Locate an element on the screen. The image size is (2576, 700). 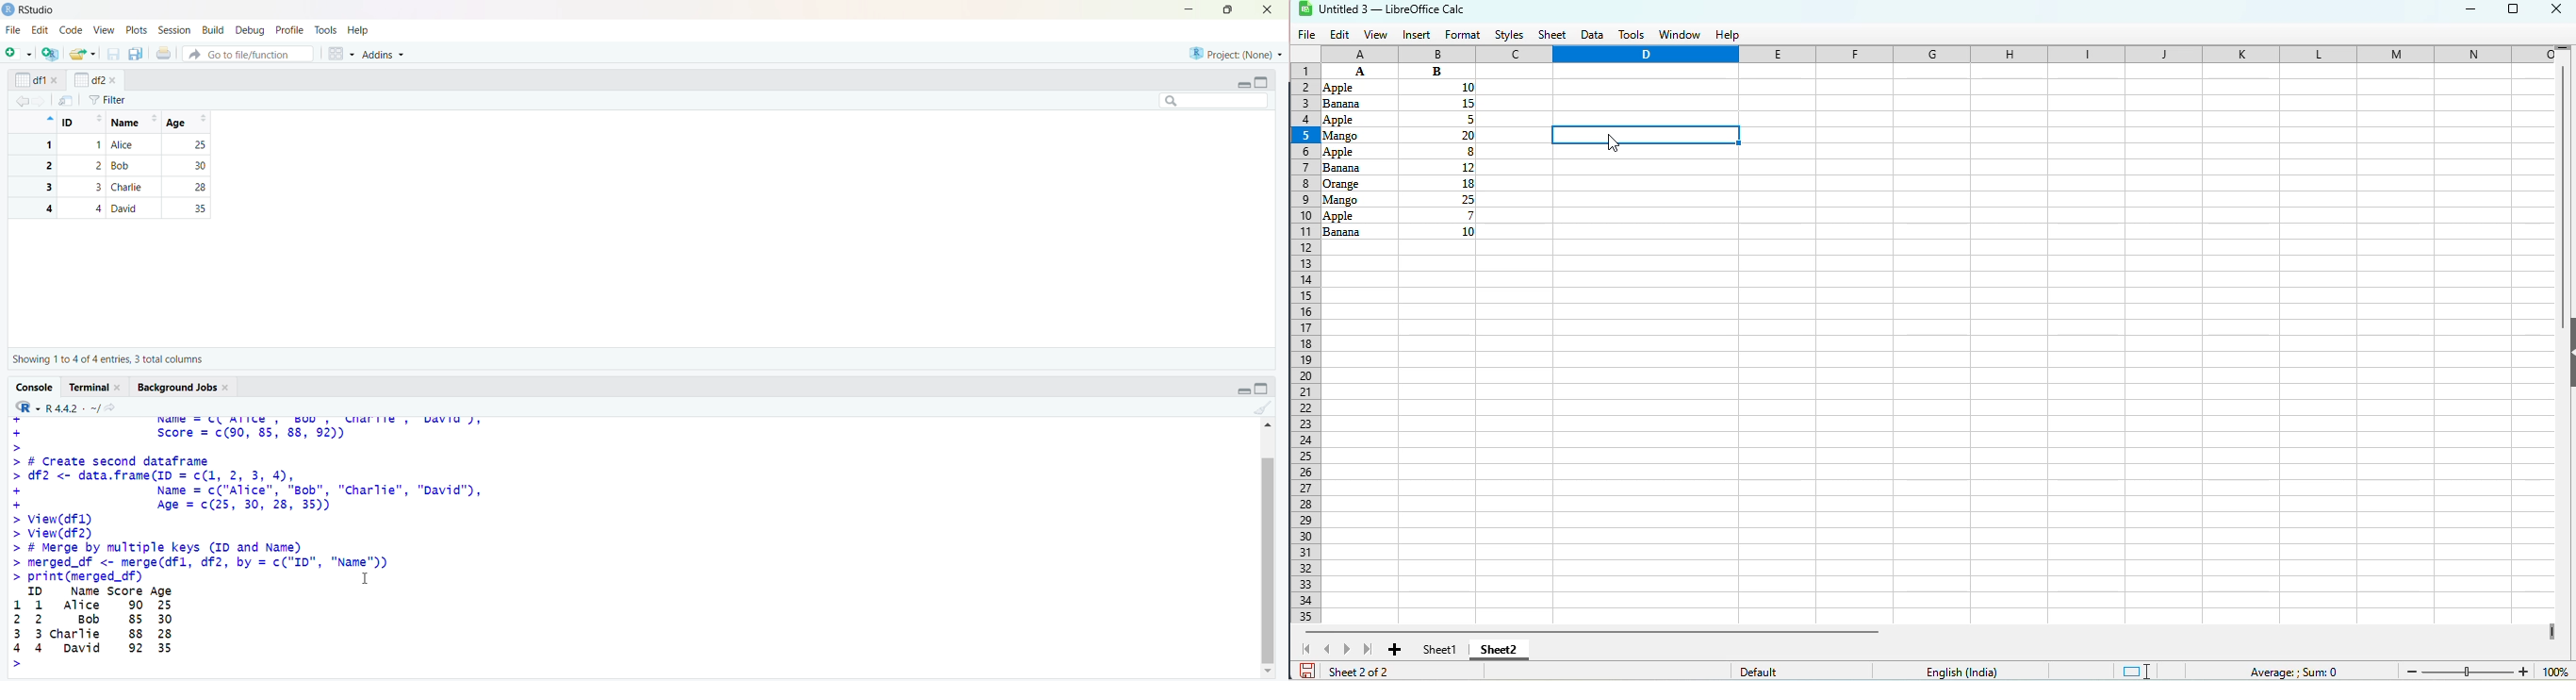
scroll down is located at coordinates (1270, 672).